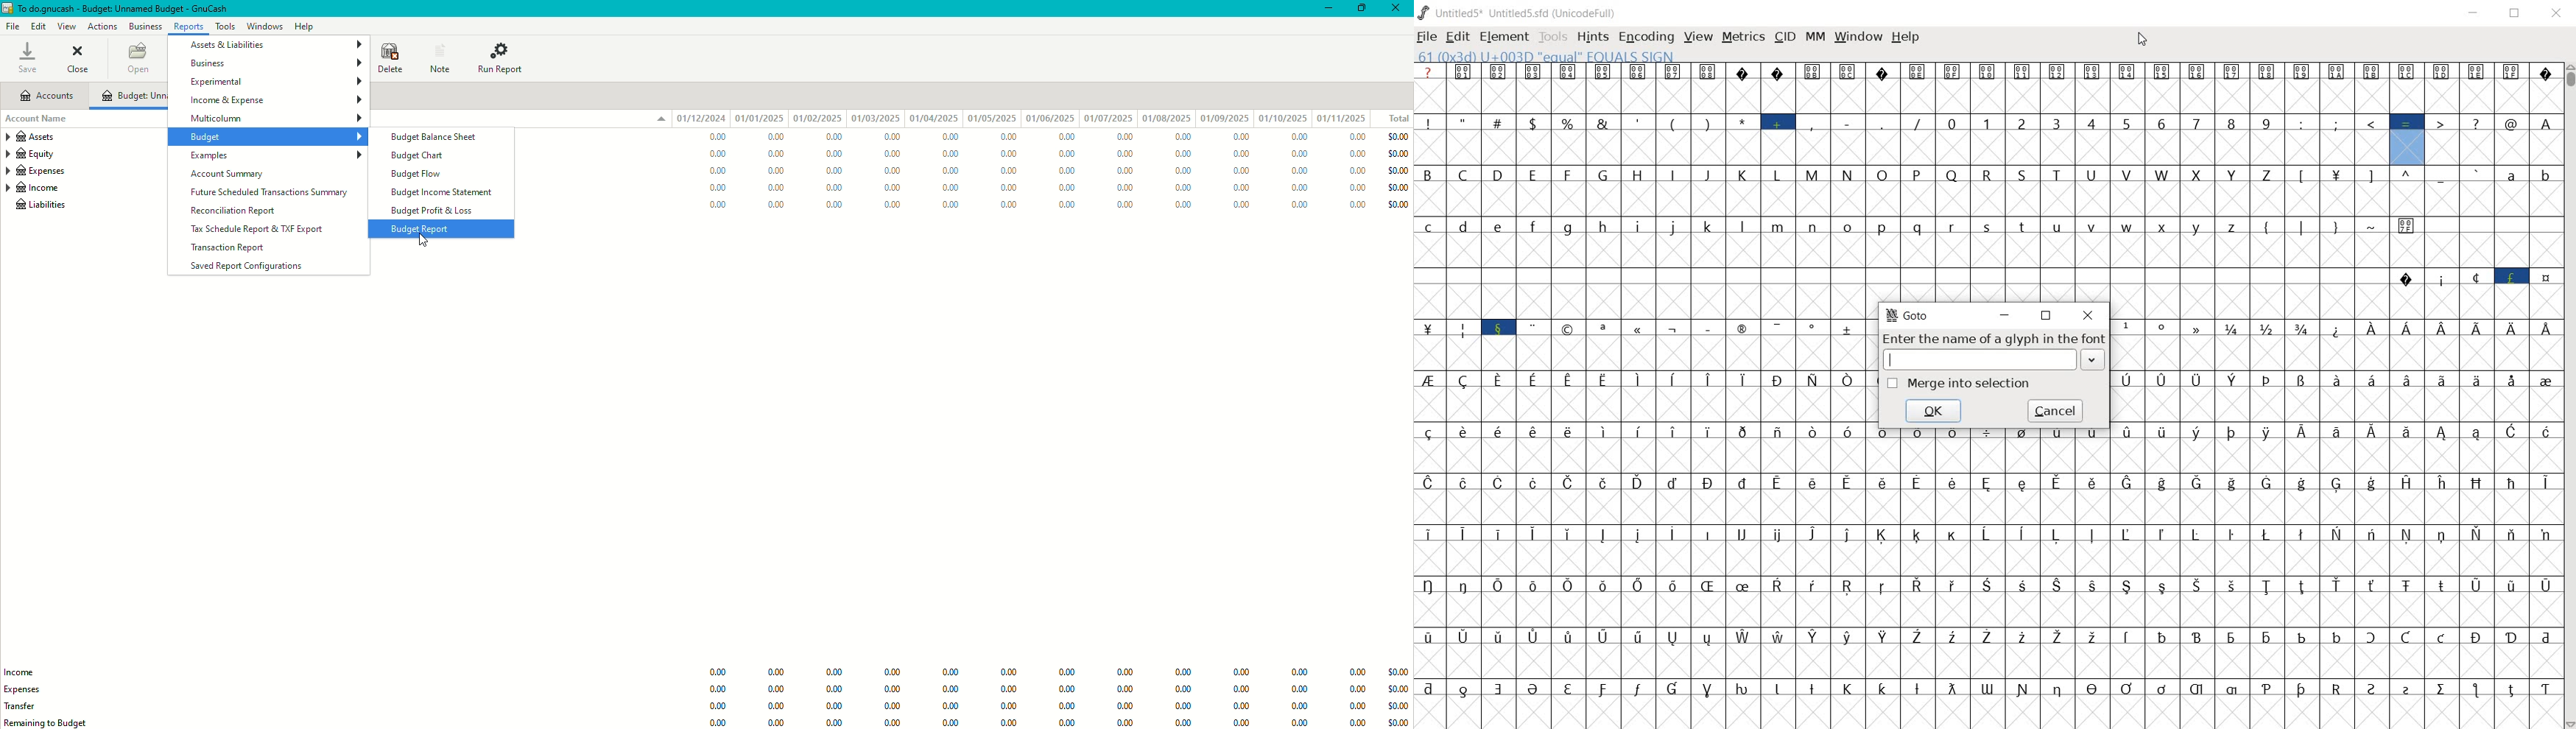 The width and height of the screenshot is (2576, 756). Describe the element at coordinates (1640, 387) in the screenshot. I see `glyphs` at that location.